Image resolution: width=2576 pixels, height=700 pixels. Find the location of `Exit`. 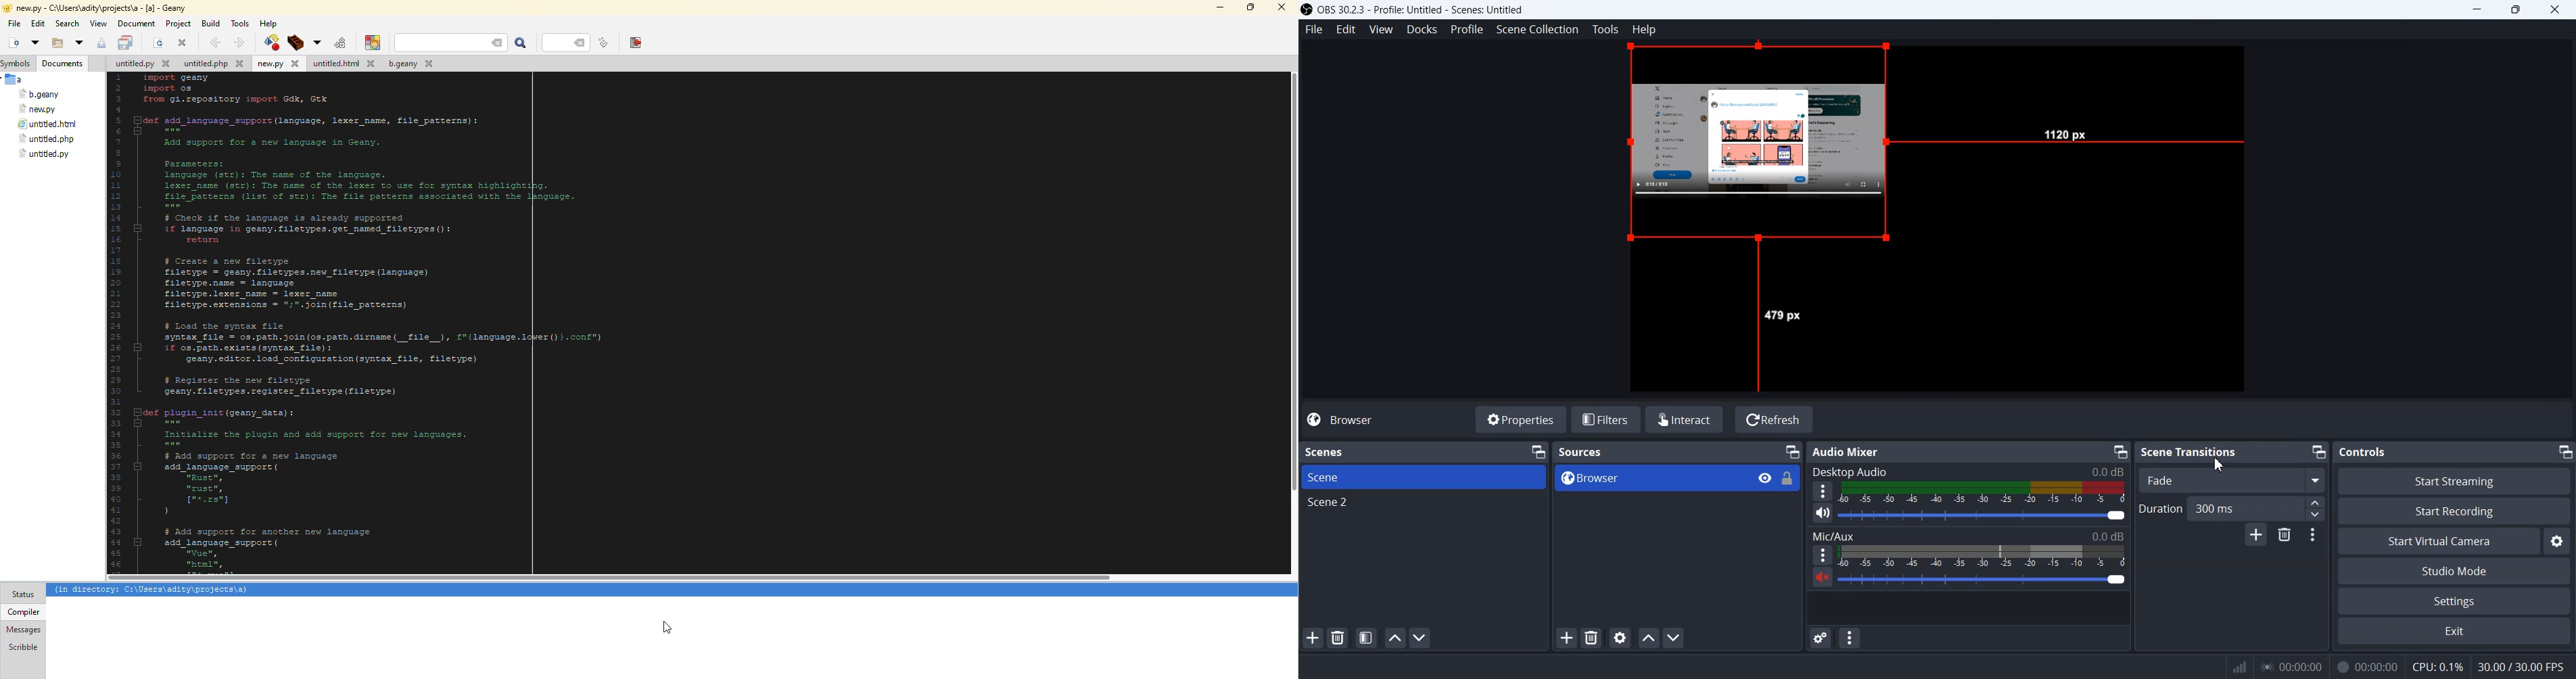

Exit is located at coordinates (2456, 631).